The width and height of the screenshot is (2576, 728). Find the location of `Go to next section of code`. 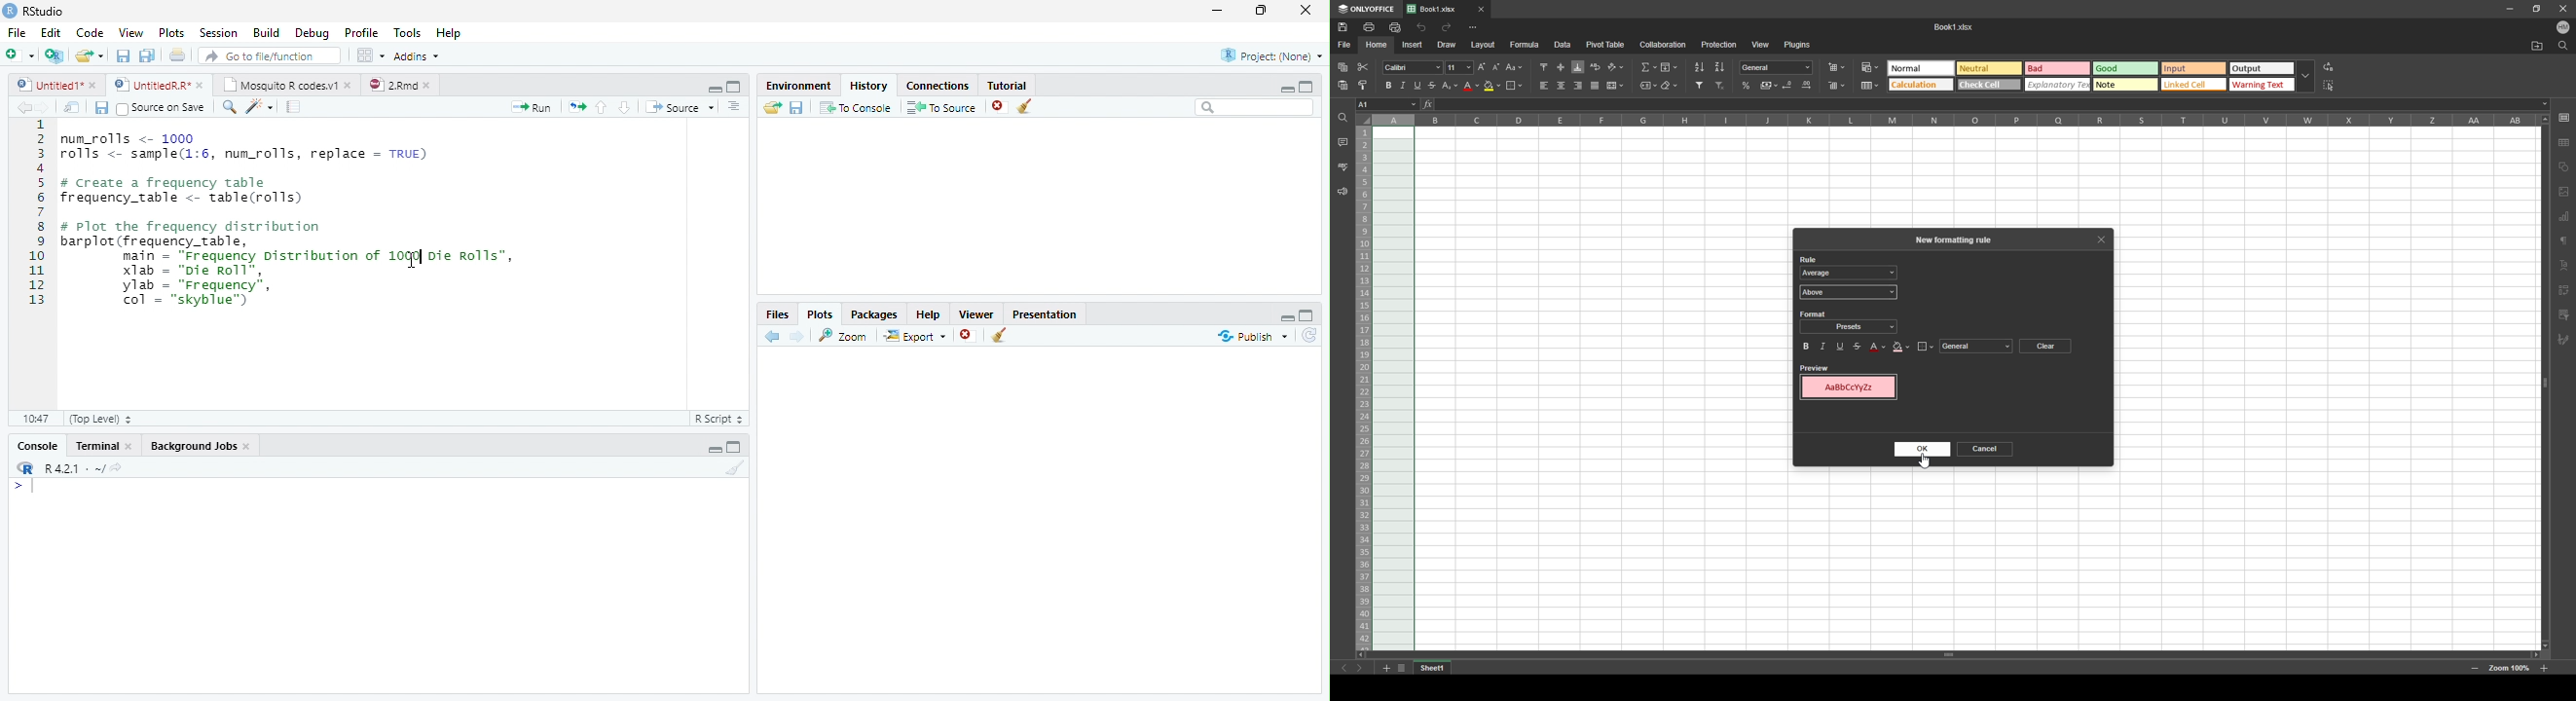

Go to next section of code is located at coordinates (625, 107).